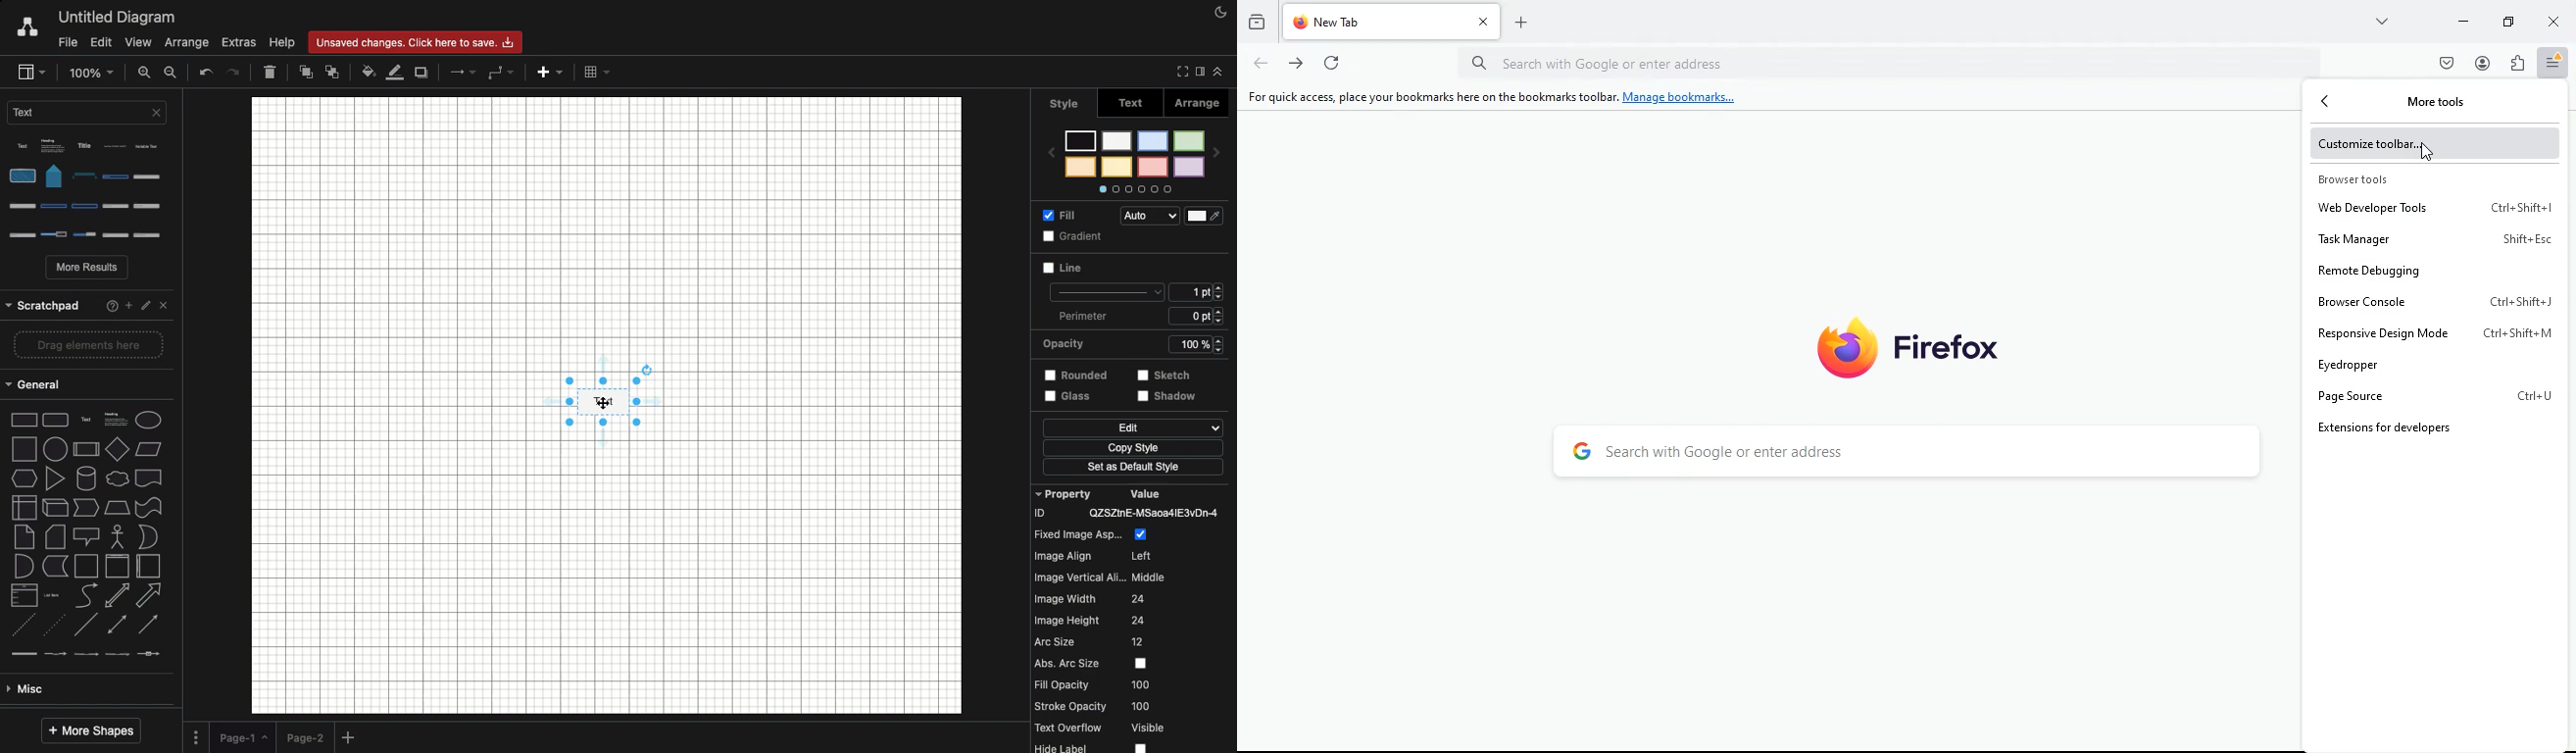  I want to click on Draw.io, so click(27, 28).